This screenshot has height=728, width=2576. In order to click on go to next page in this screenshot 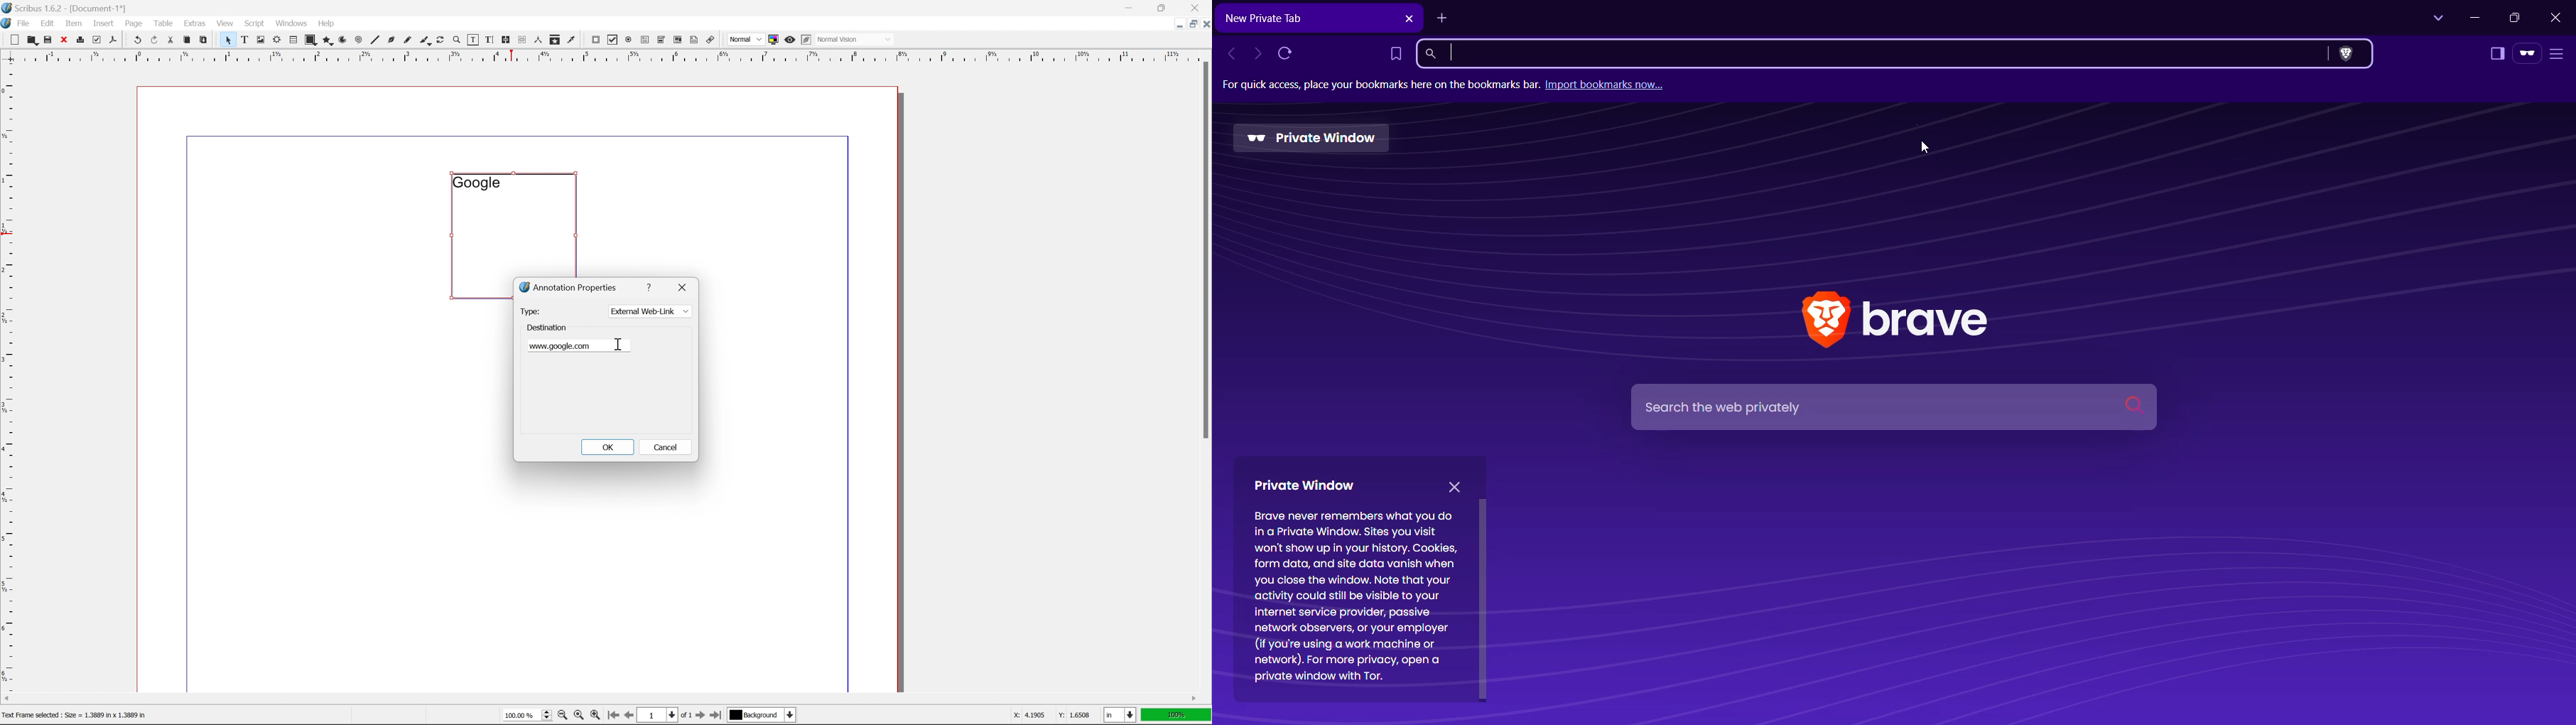, I will do `click(698, 716)`.